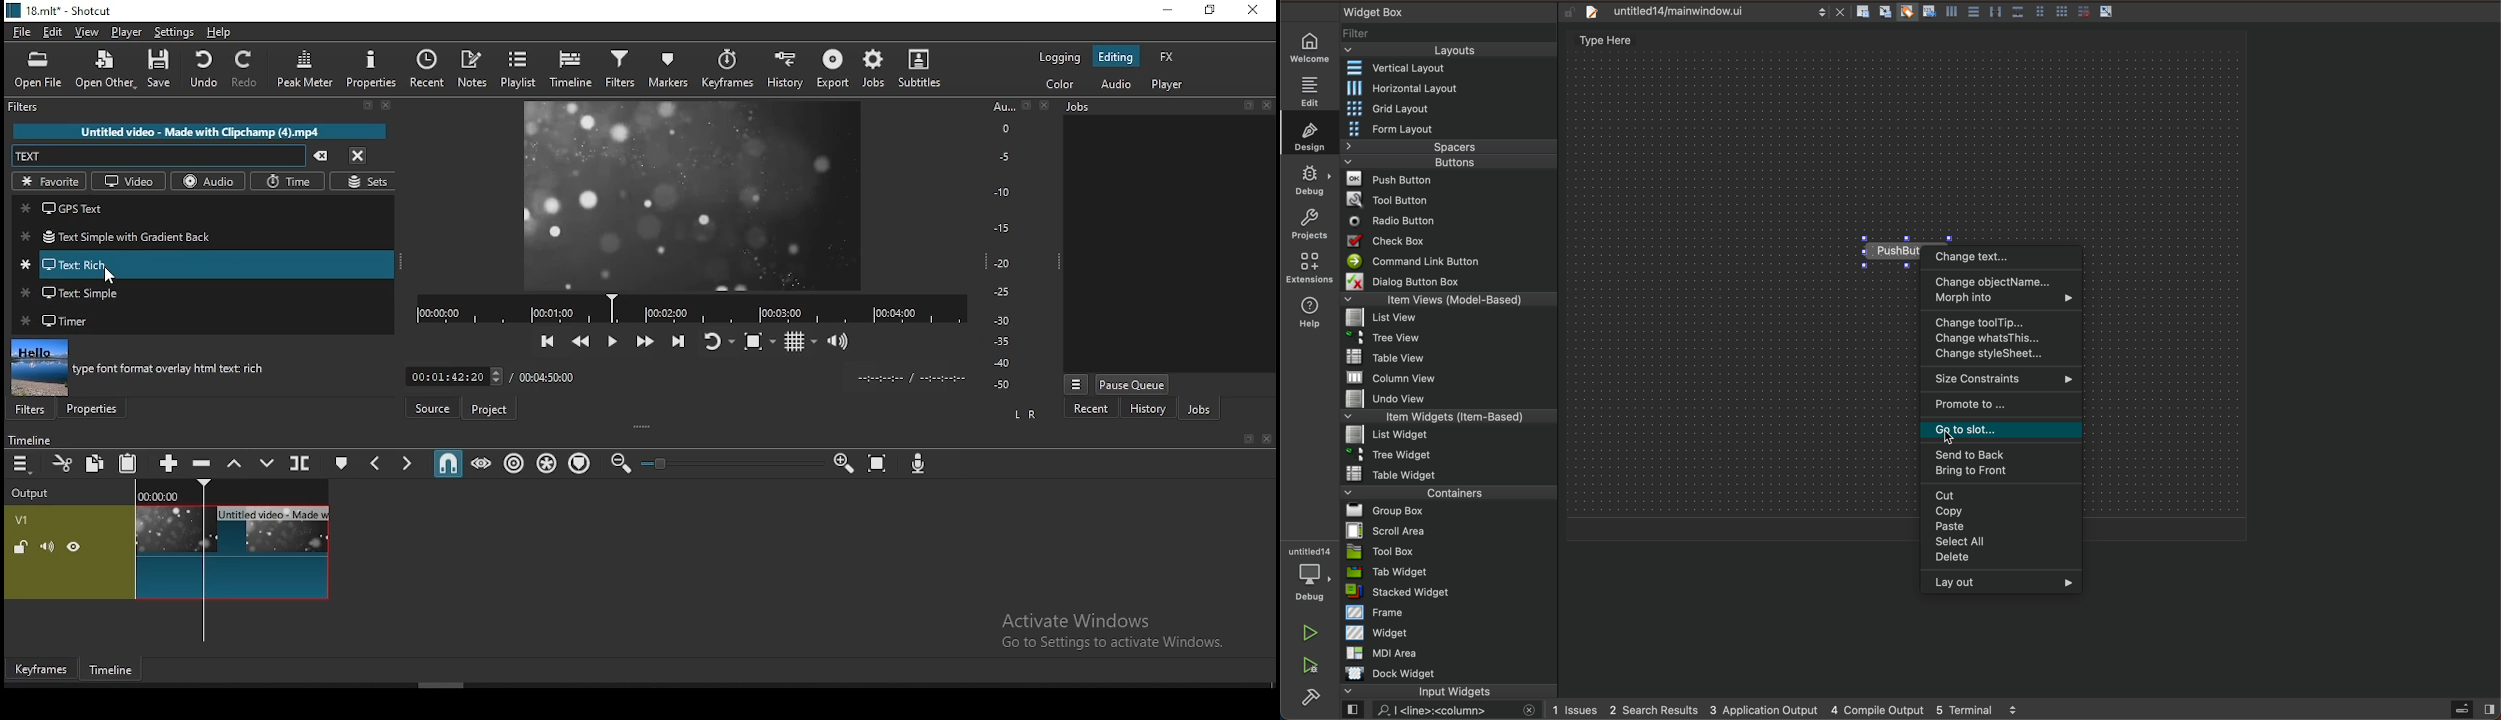 Image resolution: width=2520 pixels, height=728 pixels. Describe the element at coordinates (173, 33) in the screenshot. I see `settings` at that location.